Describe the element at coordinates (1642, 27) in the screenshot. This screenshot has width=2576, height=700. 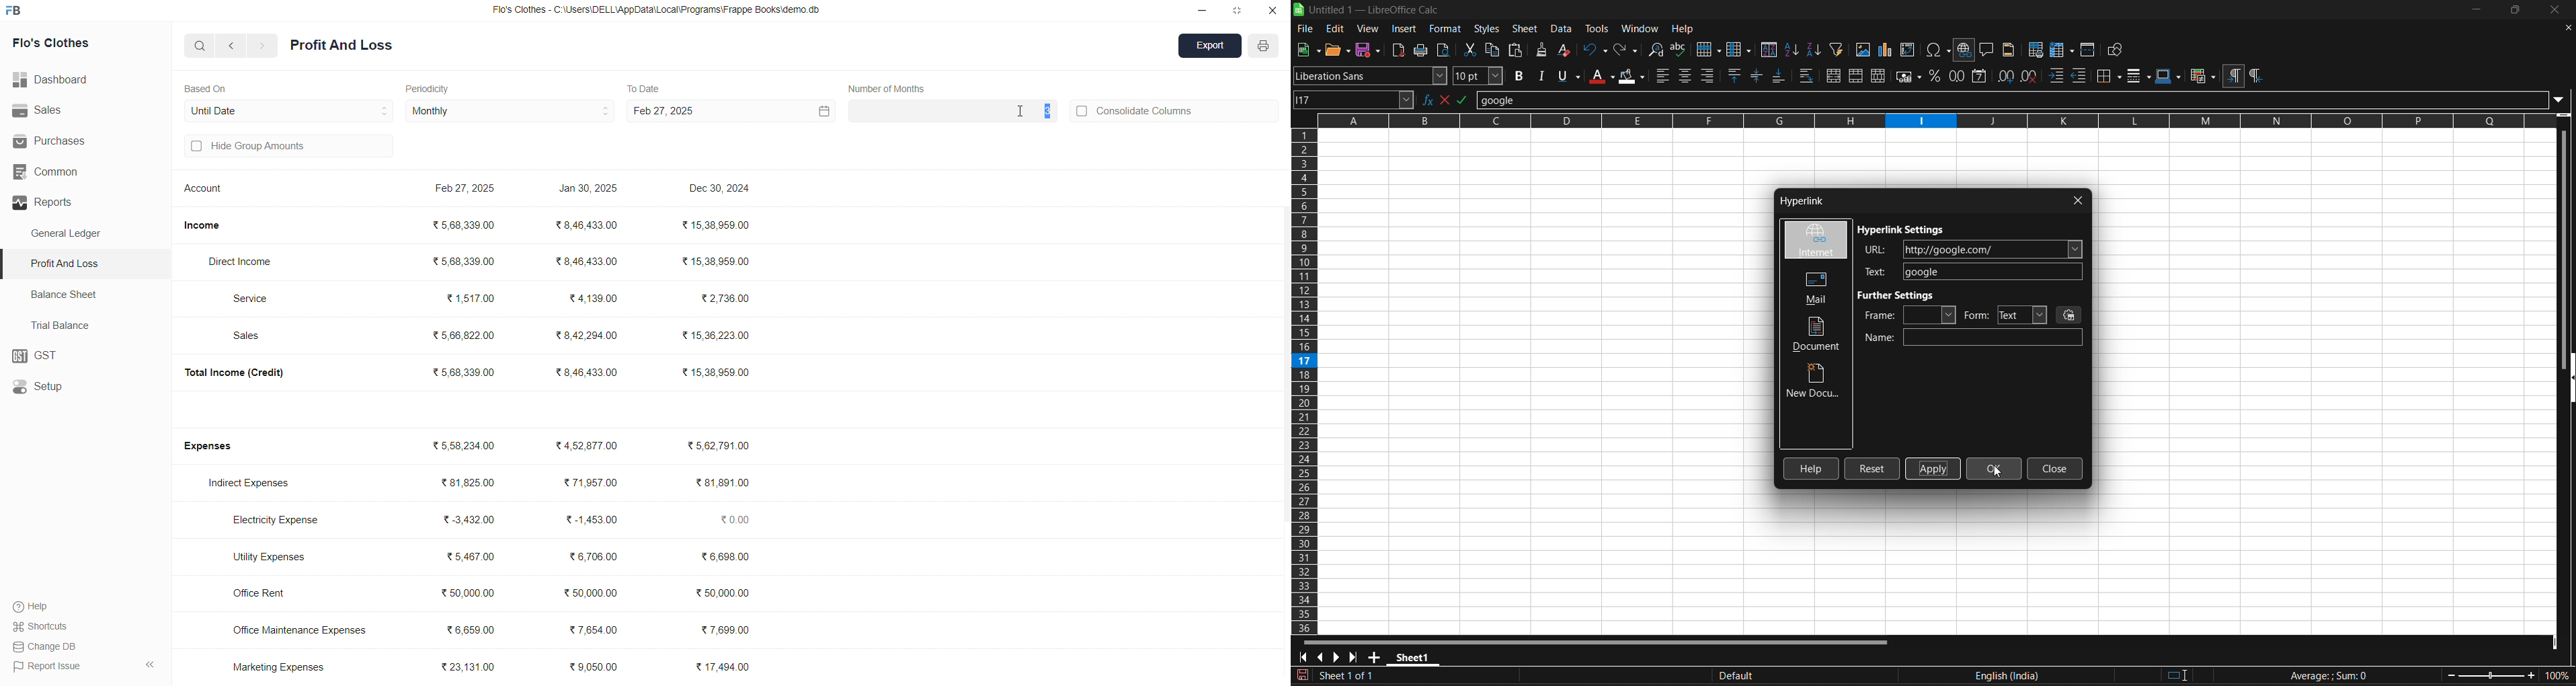
I see `window` at that location.